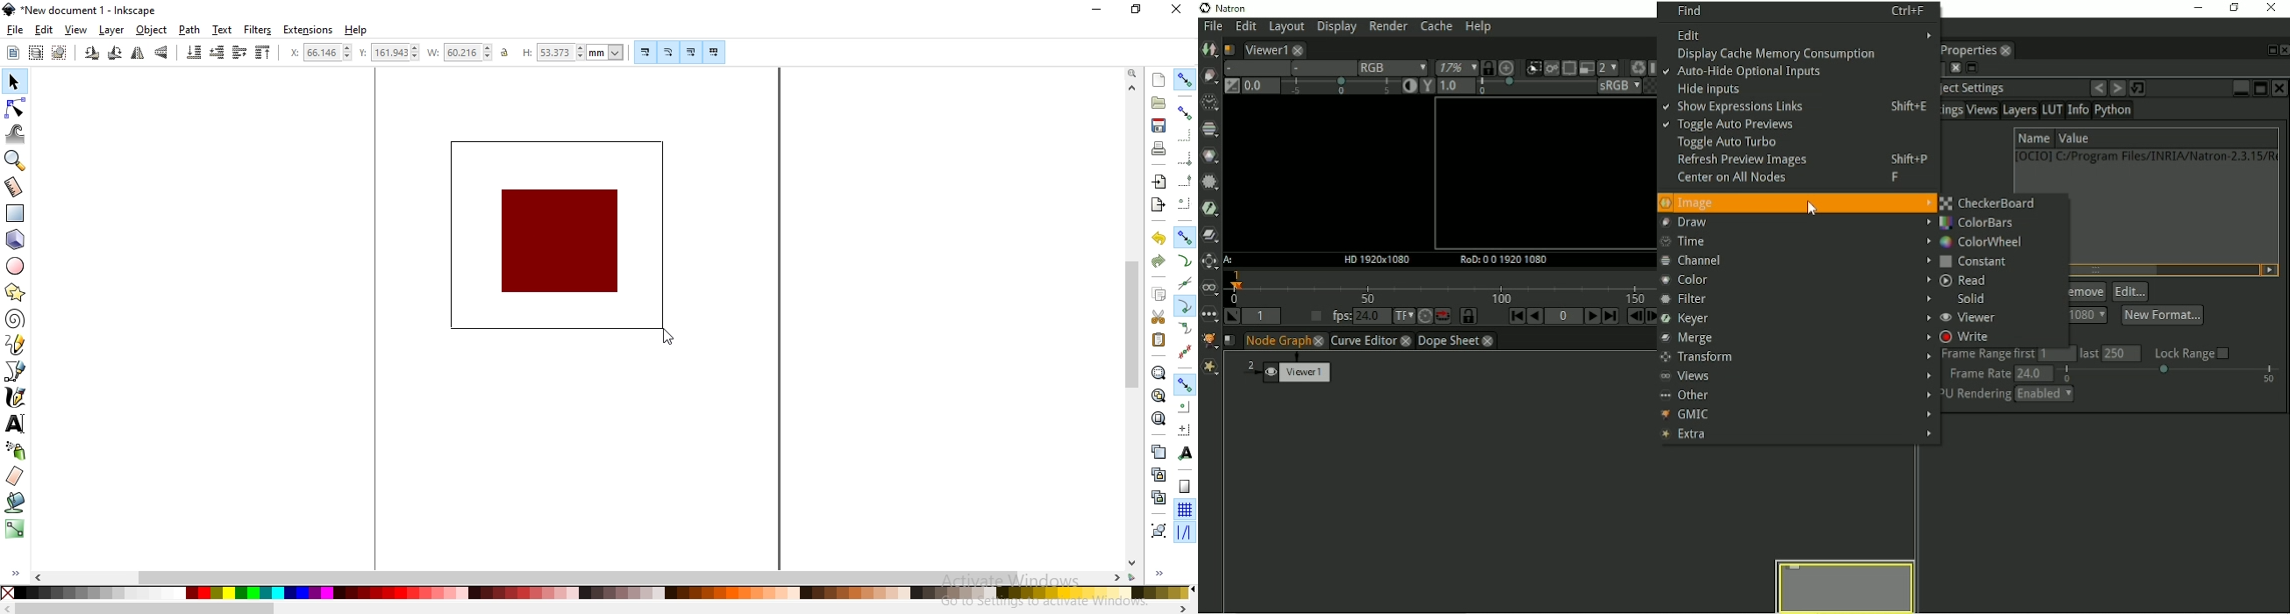 This screenshot has height=616, width=2296. Describe the element at coordinates (15, 477) in the screenshot. I see `erase existing paths` at that location.